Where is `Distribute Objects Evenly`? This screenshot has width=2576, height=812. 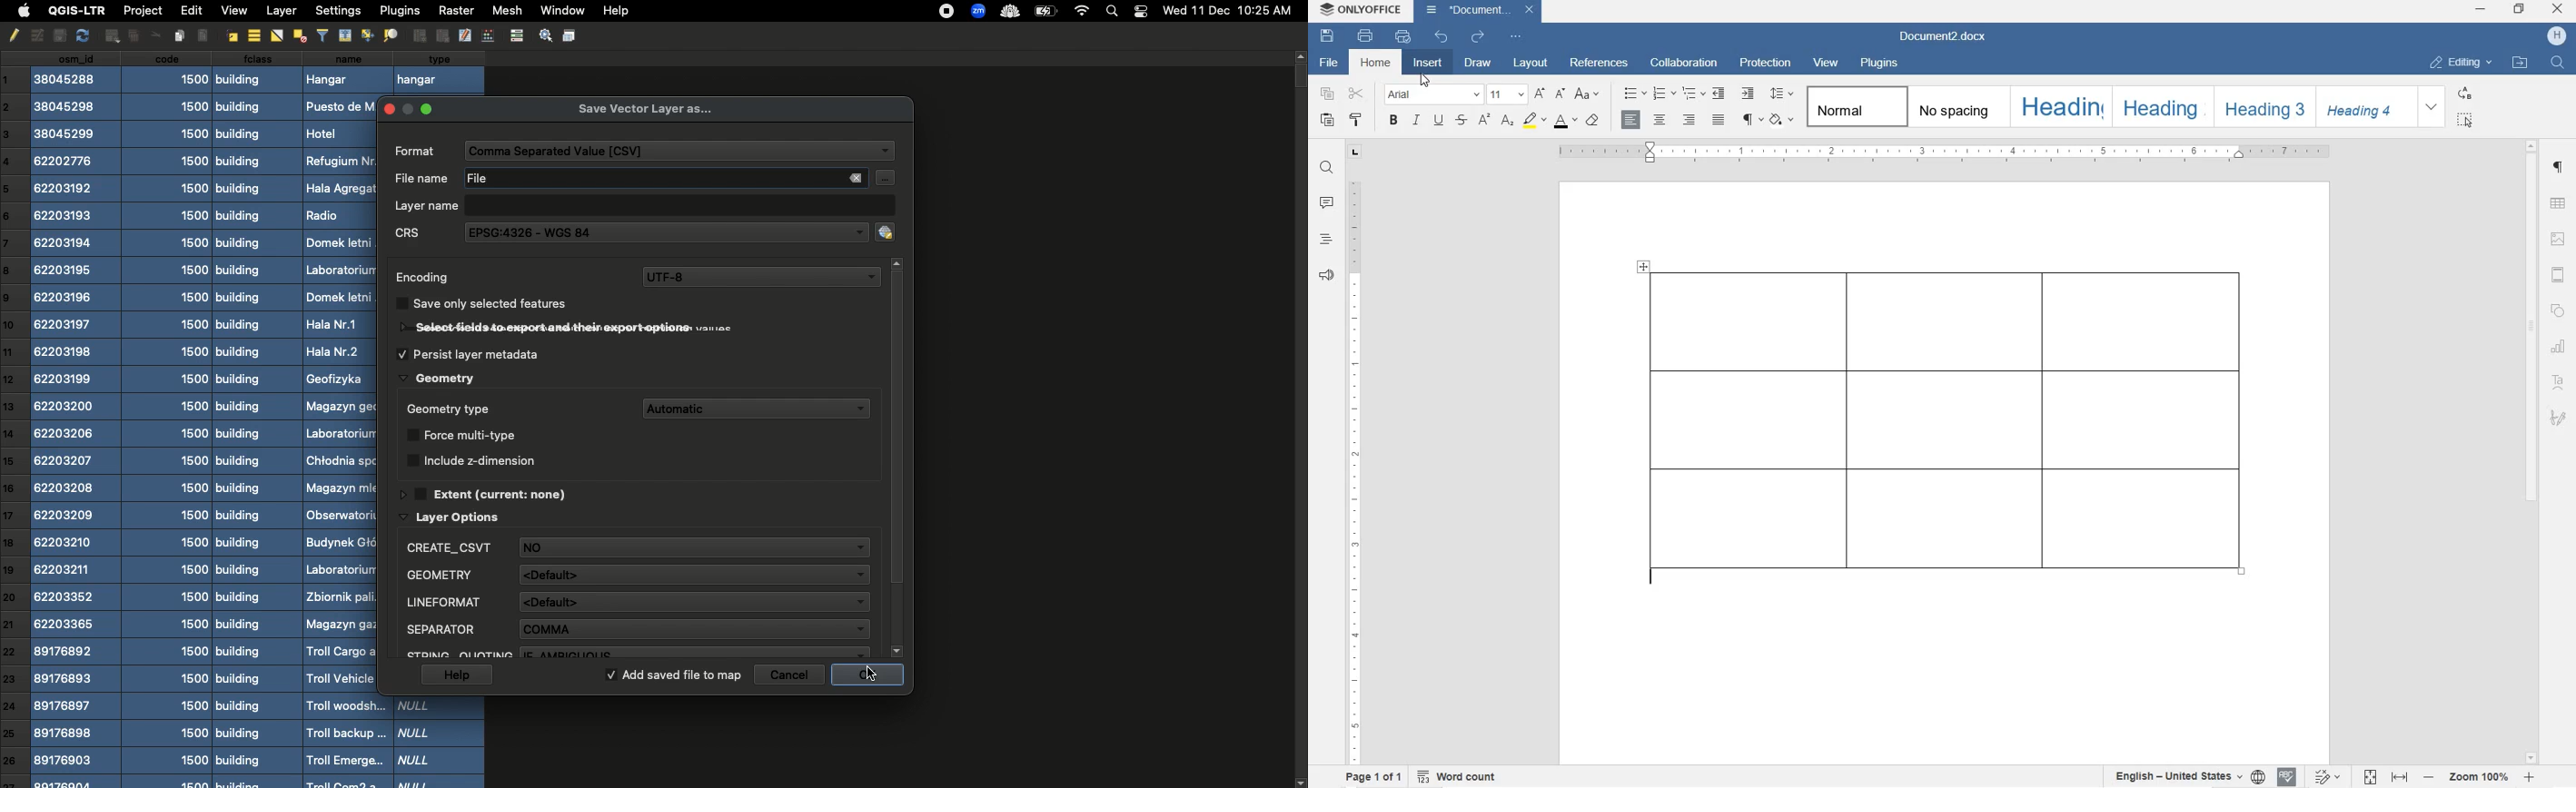
Distribute Objects Evenly is located at coordinates (389, 35).